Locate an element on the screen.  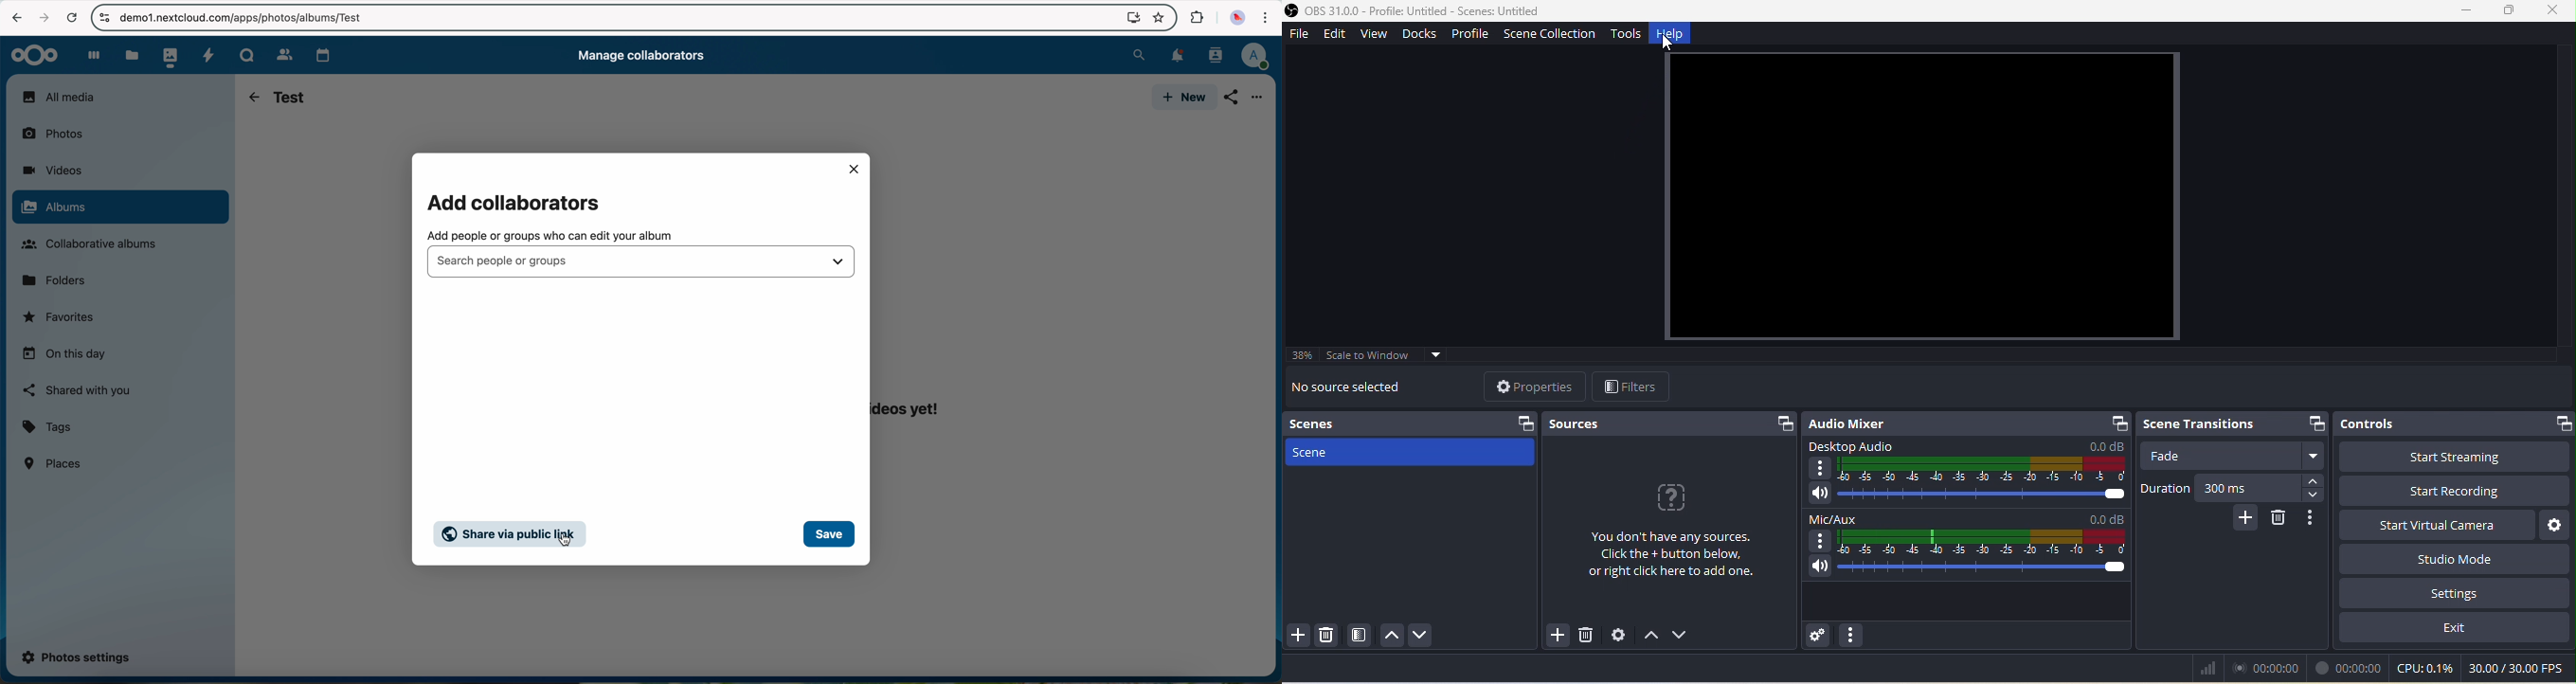
configure virtual camera is located at coordinates (2556, 526).